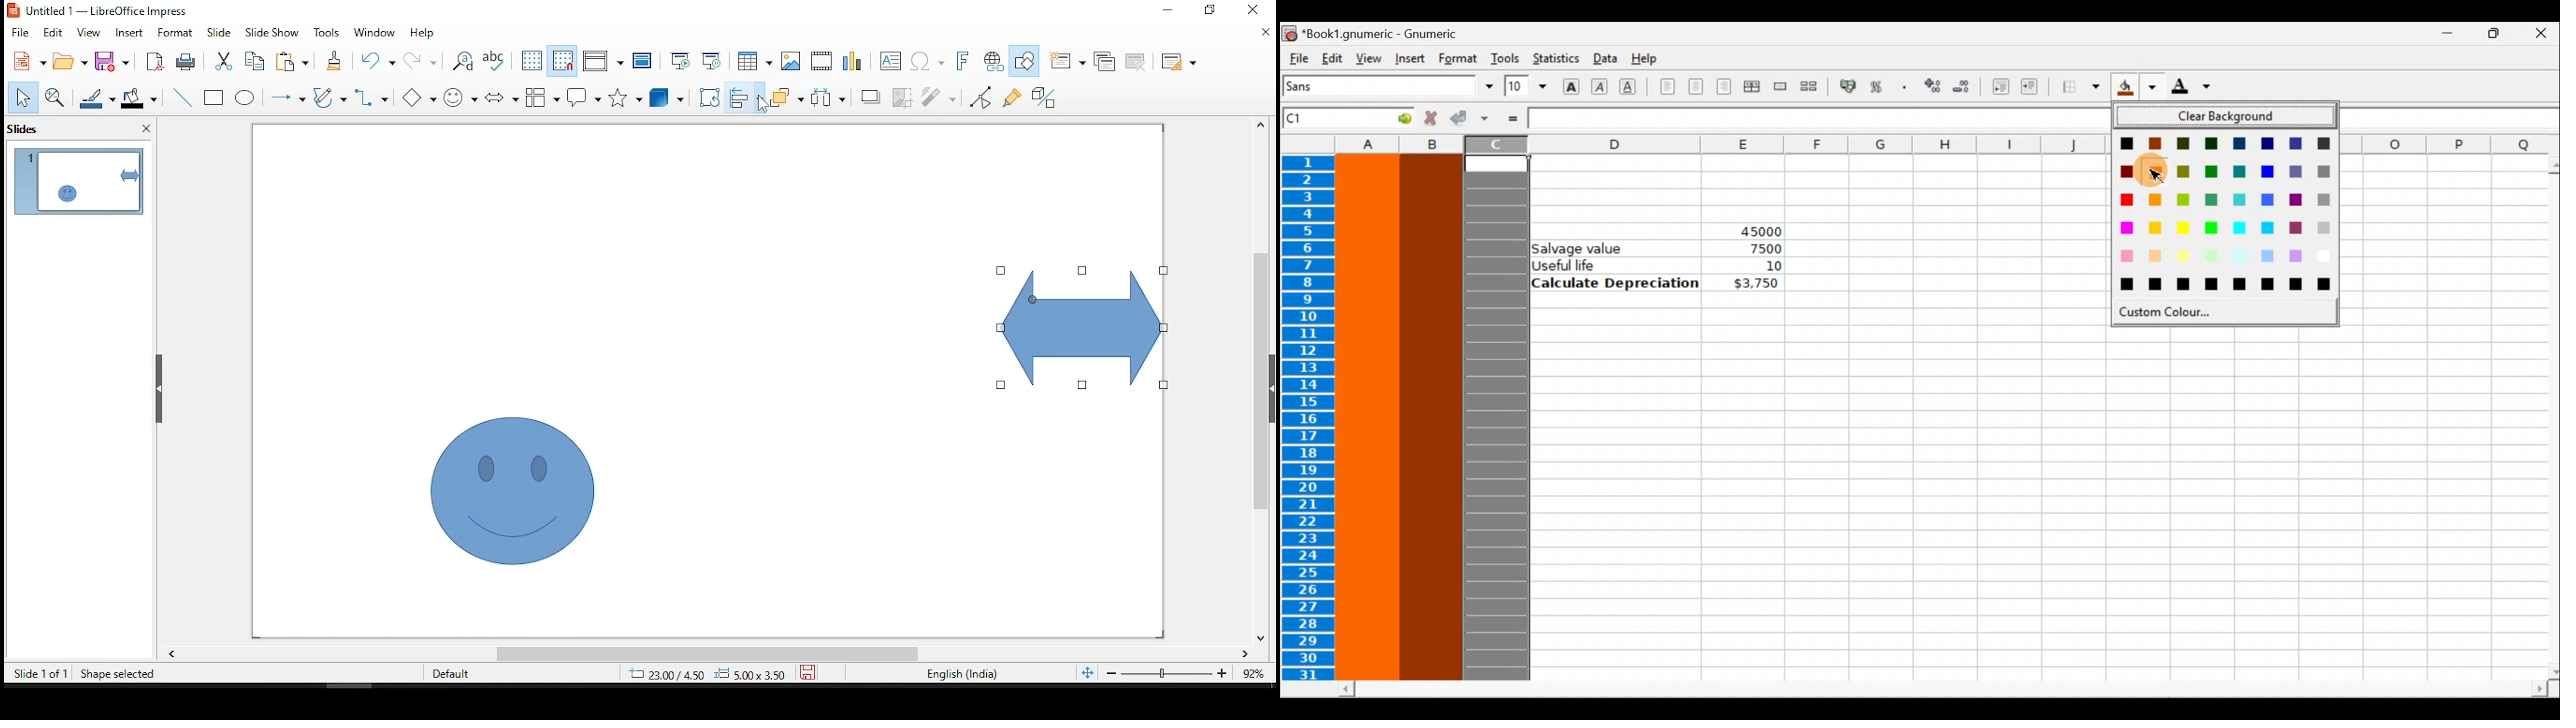 The image size is (2576, 728). What do you see at coordinates (1011, 96) in the screenshot?
I see `show gluepoint functions` at bounding box center [1011, 96].